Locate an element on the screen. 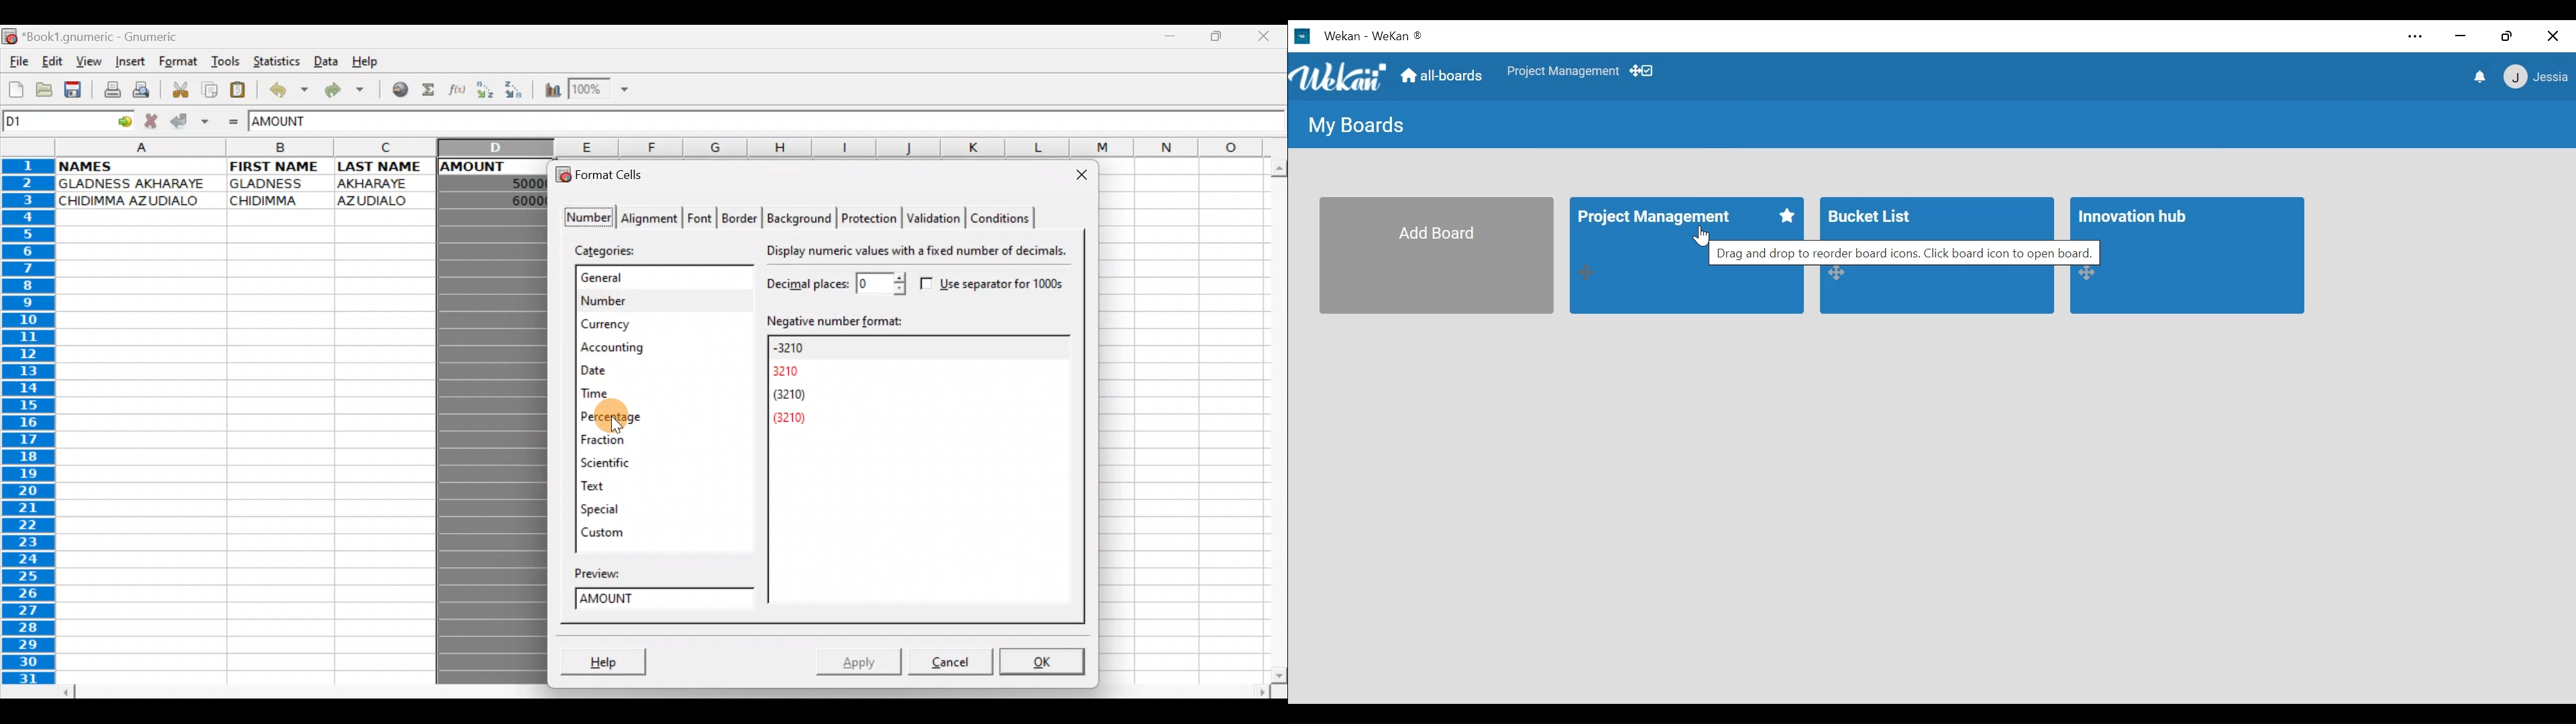 Image resolution: width=2576 pixels, height=728 pixels. Member is located at coordinates (2536, 77).